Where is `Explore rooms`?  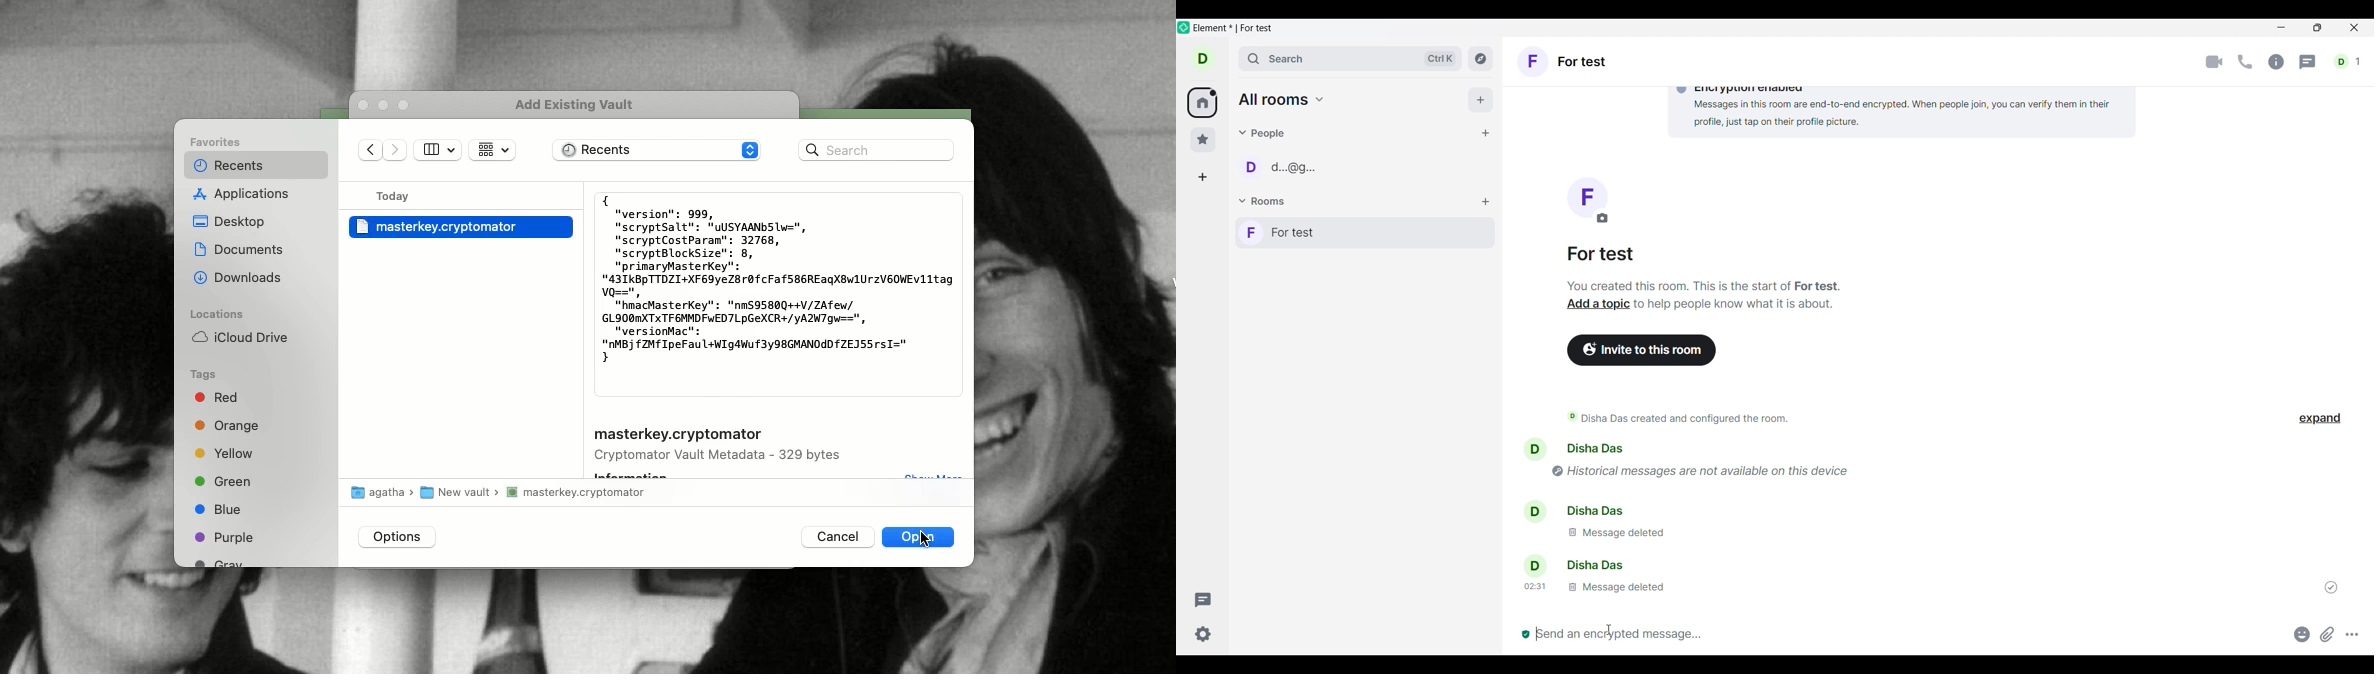 Explore rooms is located at coordinates (1481, 58).